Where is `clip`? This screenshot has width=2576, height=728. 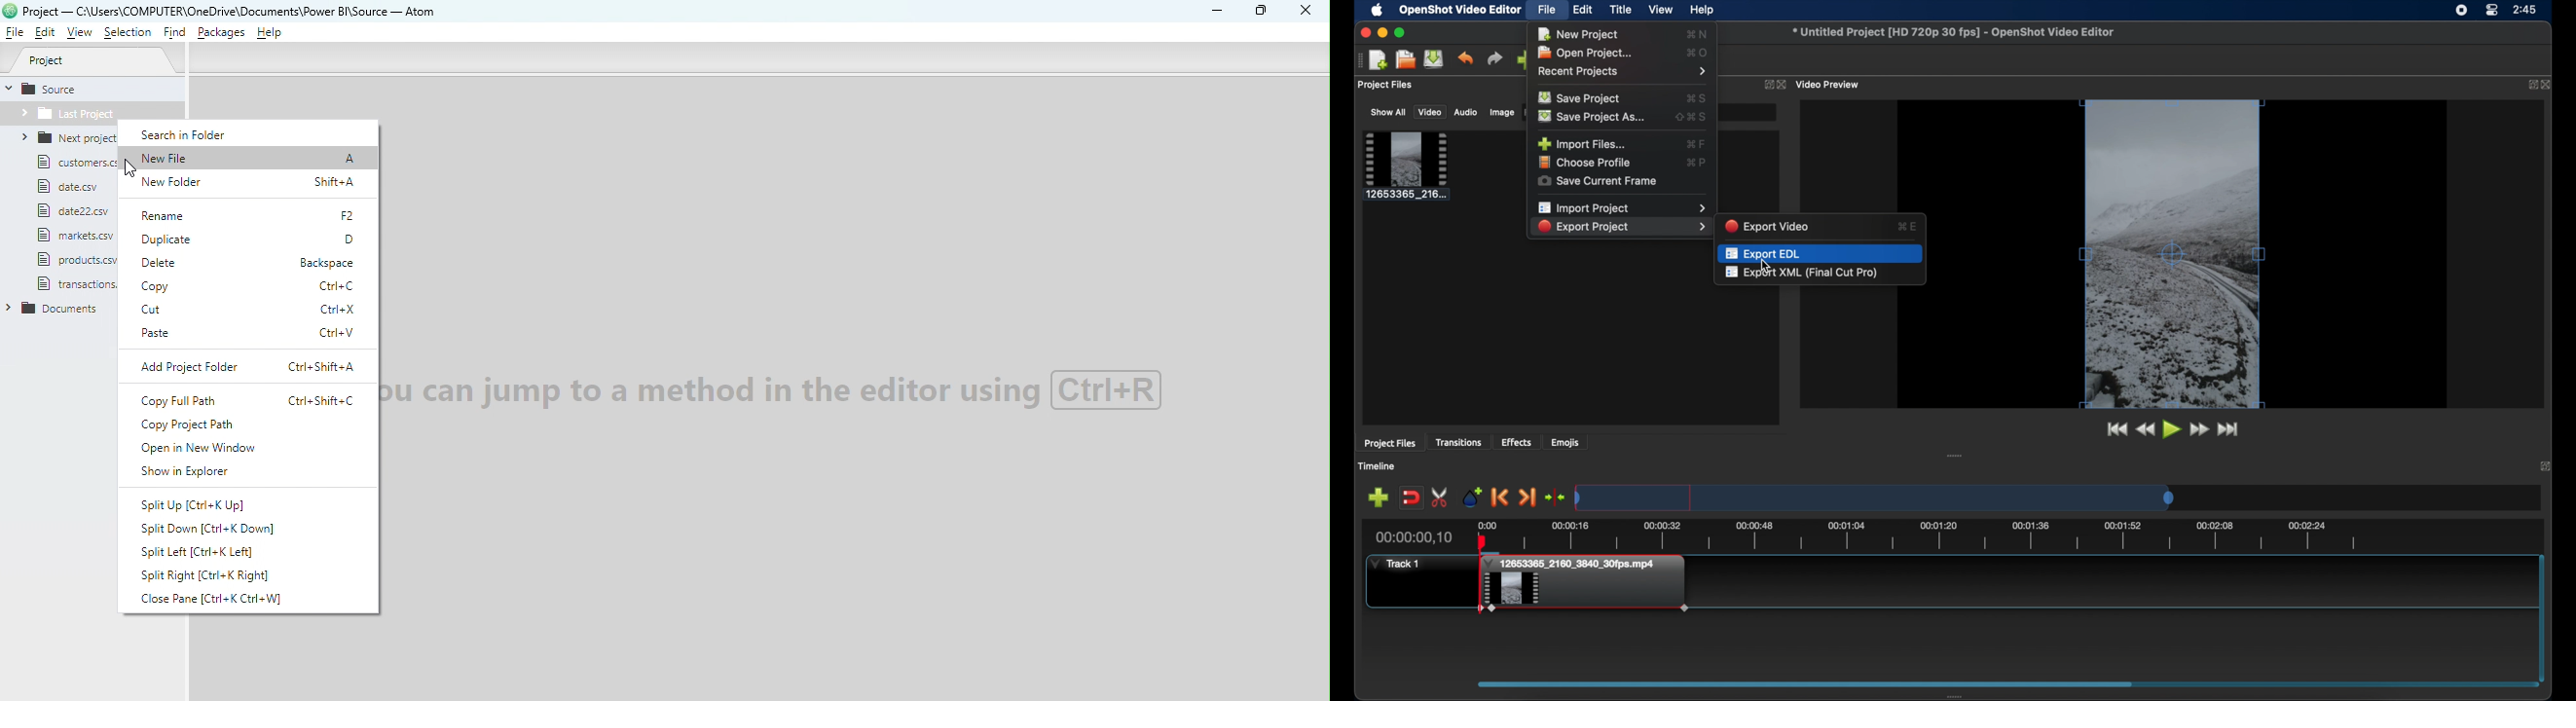
clip is located at coordinates (1406, 166).